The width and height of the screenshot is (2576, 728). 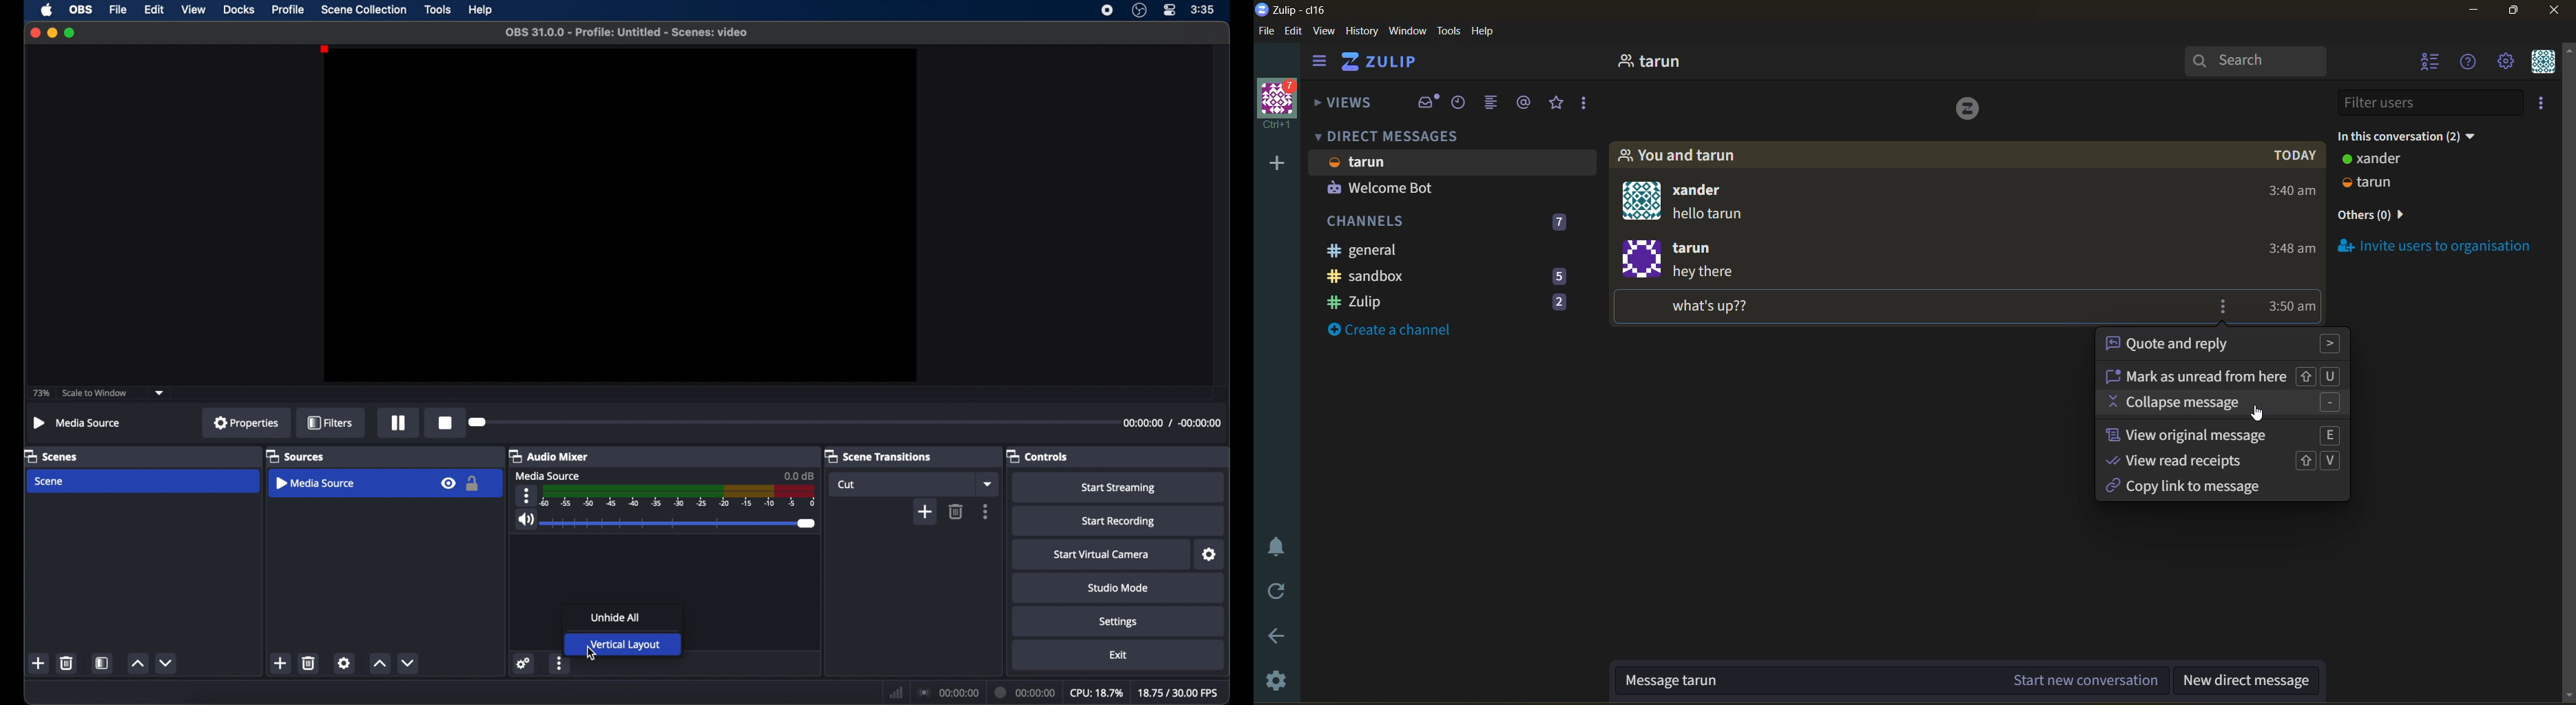 I want to click on media source, so click(x=317, y=482).